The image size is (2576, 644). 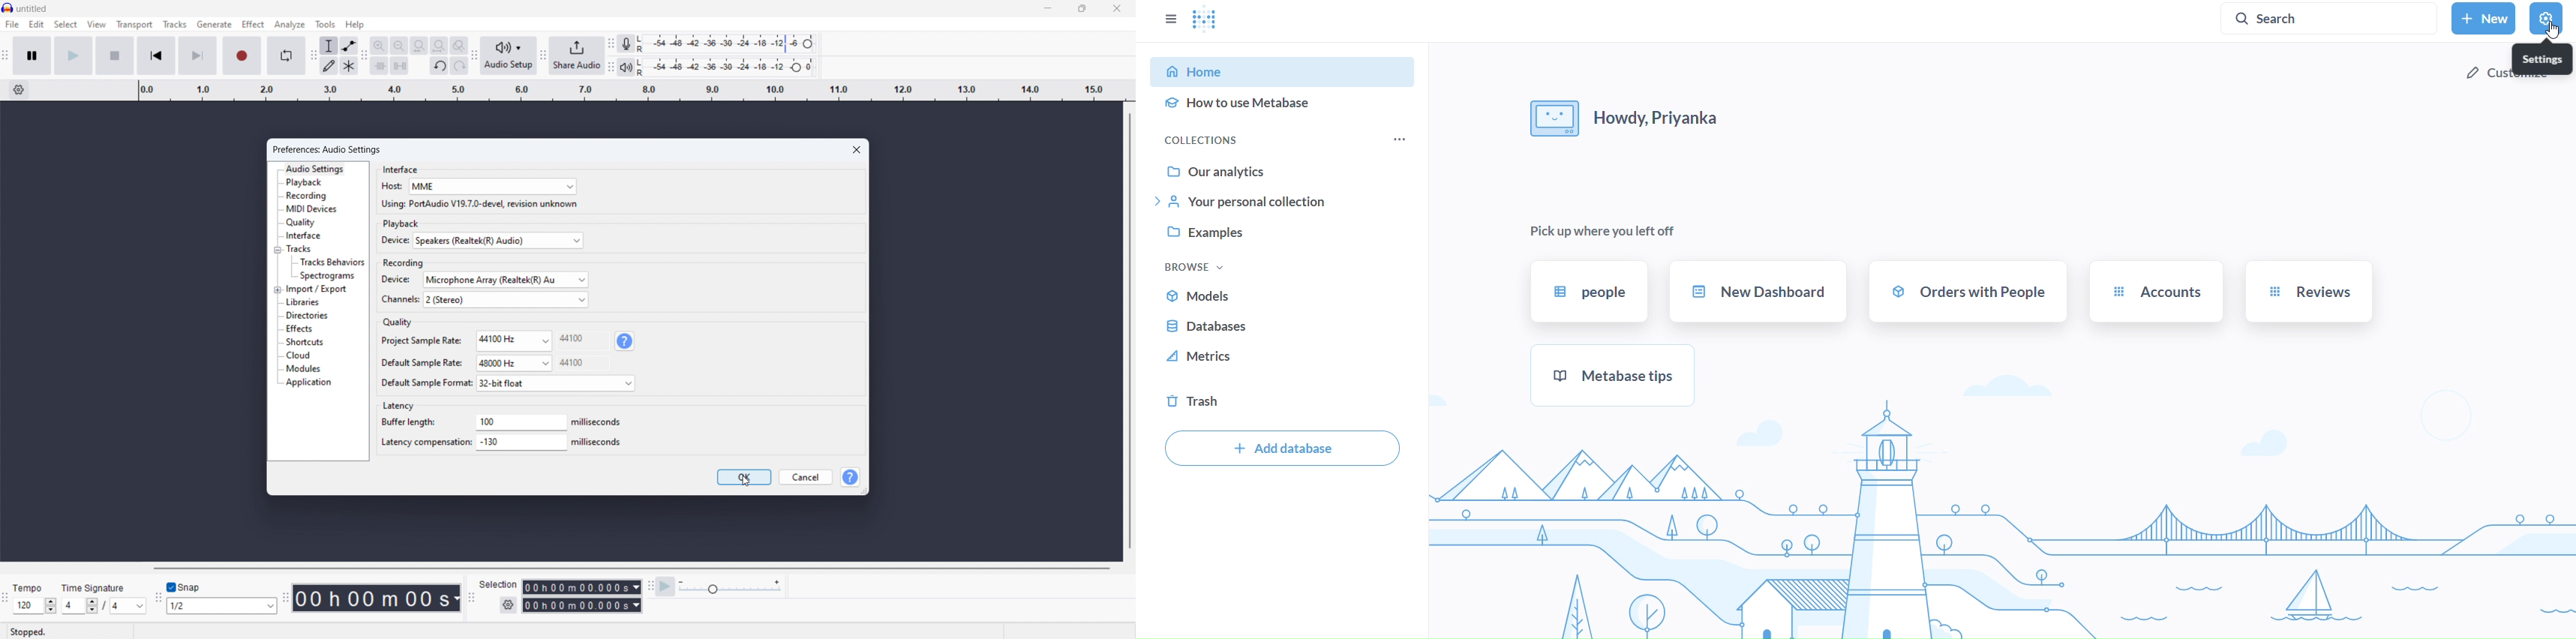 What do you see at coordinates (459, 66) in the screenshot?
I see `redo` at bounding box center [459, 66].